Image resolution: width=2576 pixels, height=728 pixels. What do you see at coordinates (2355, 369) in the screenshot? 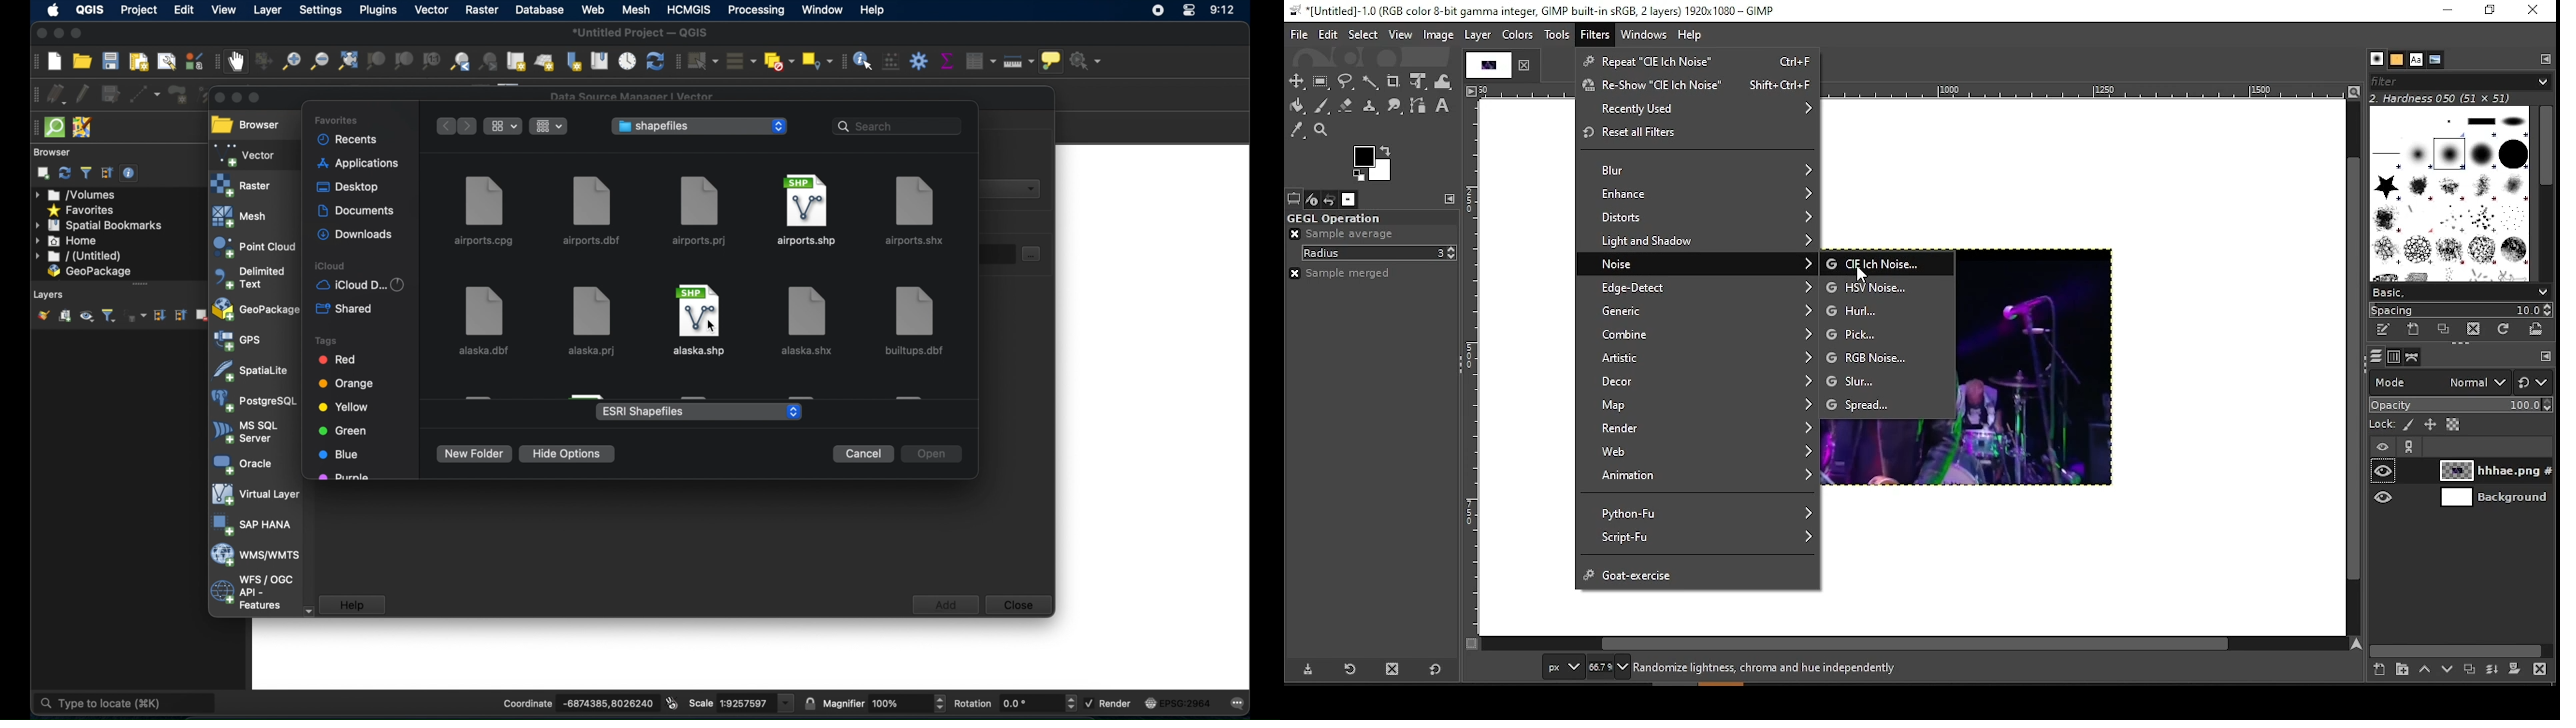
I see `vertical scroll bar` at bounding box center [2355, 369].